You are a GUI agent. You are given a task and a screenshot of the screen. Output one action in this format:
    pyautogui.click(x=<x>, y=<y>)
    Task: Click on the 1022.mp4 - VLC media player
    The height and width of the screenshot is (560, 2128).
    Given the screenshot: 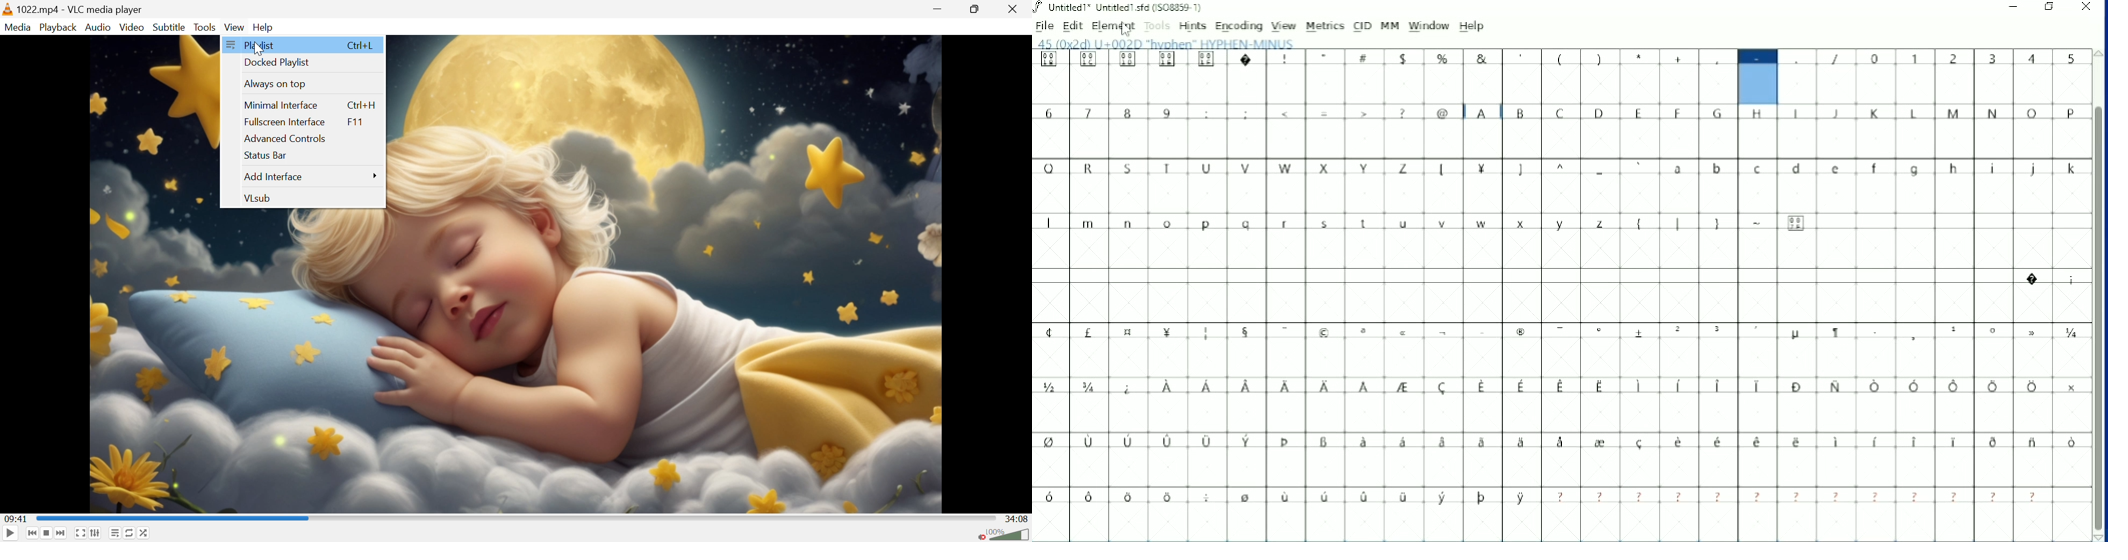 What is the action you would take?
    pyautogui.click(x=73, y=8)
    